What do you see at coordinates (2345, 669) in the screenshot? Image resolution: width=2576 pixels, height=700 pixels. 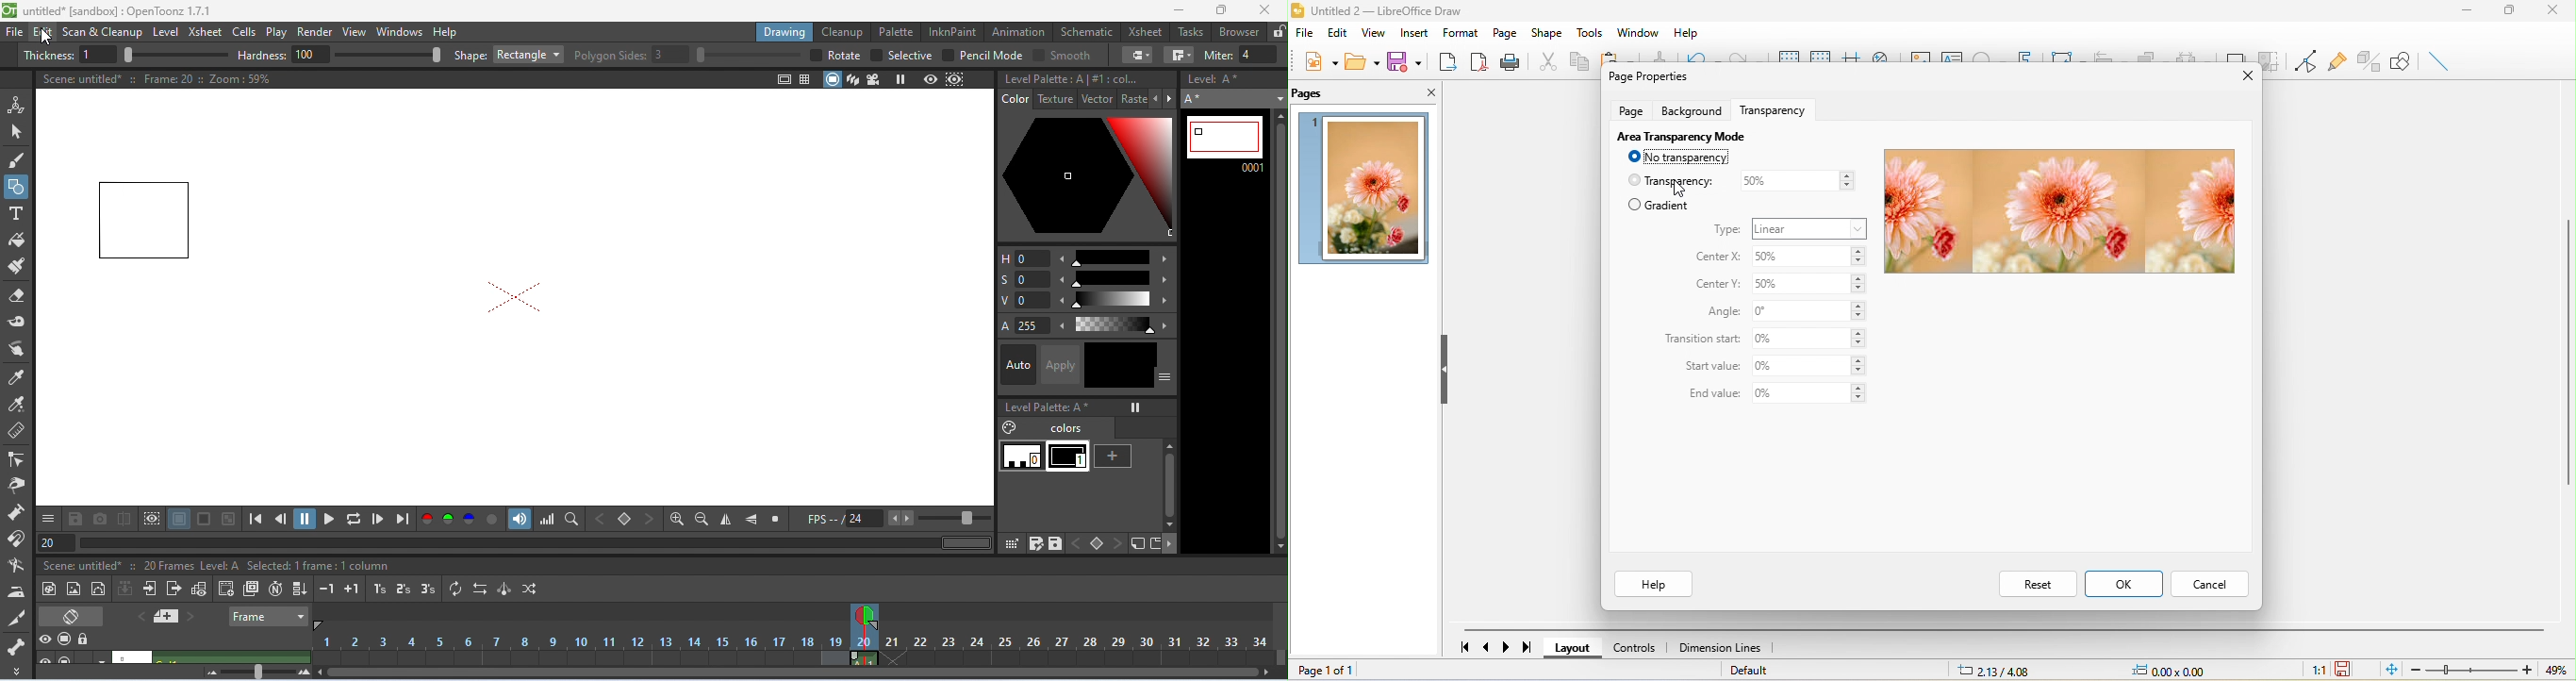 I see `the document has not been modified since the last save` at bounding box center [2345, 669].